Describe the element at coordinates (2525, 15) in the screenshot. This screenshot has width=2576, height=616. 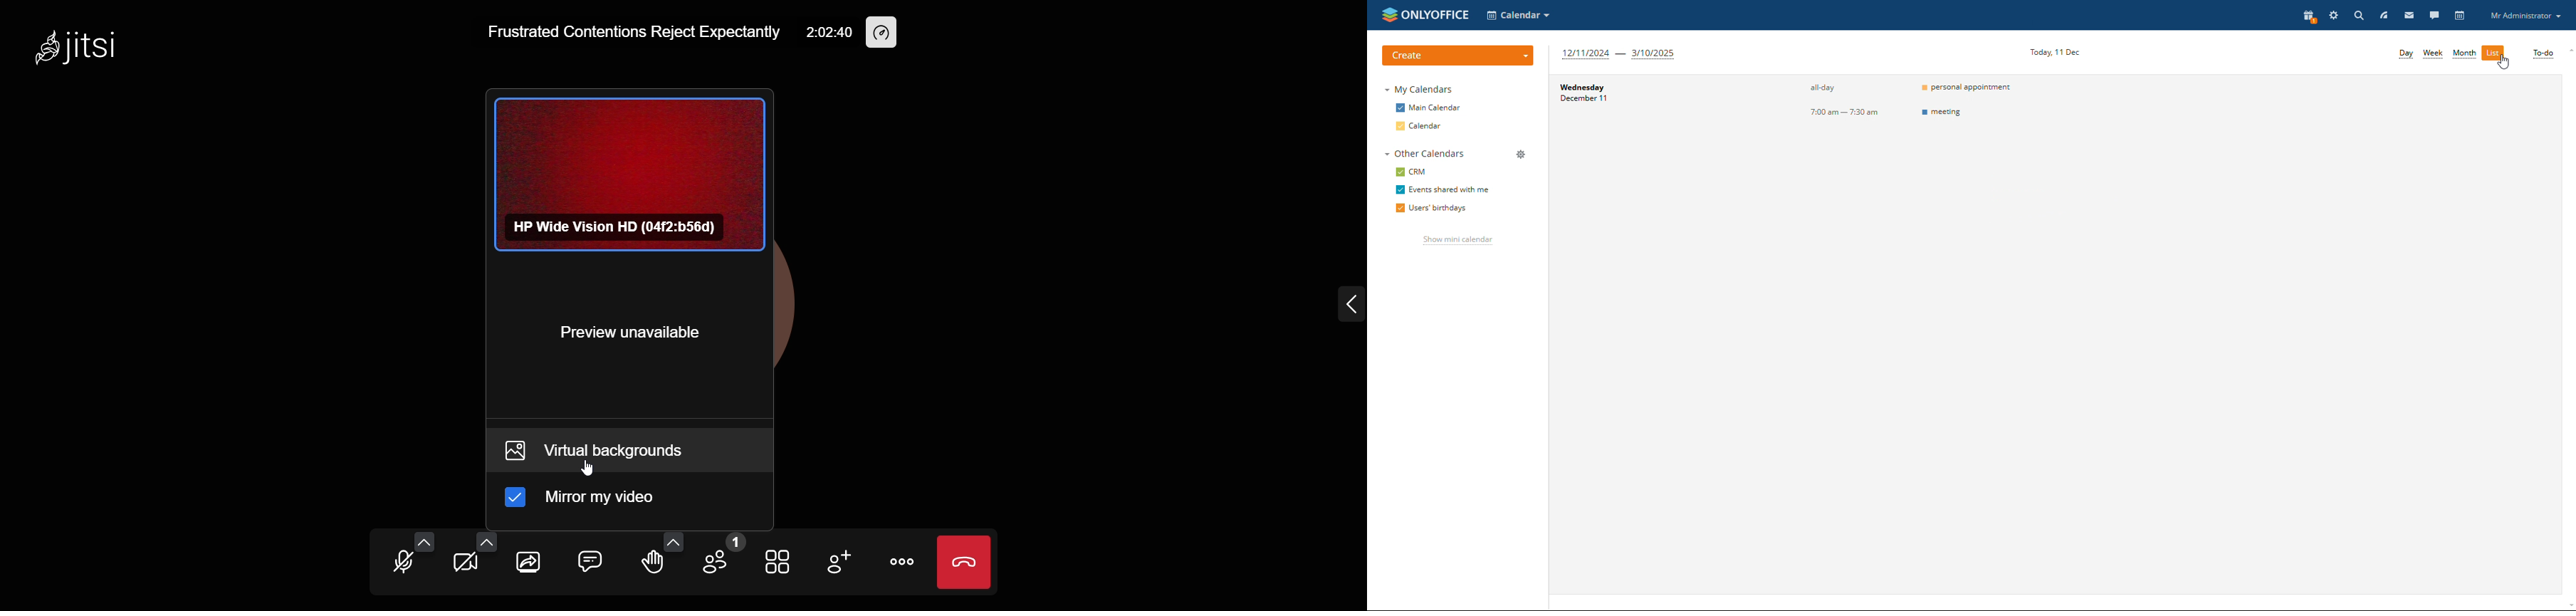
I see `profile` at that location.